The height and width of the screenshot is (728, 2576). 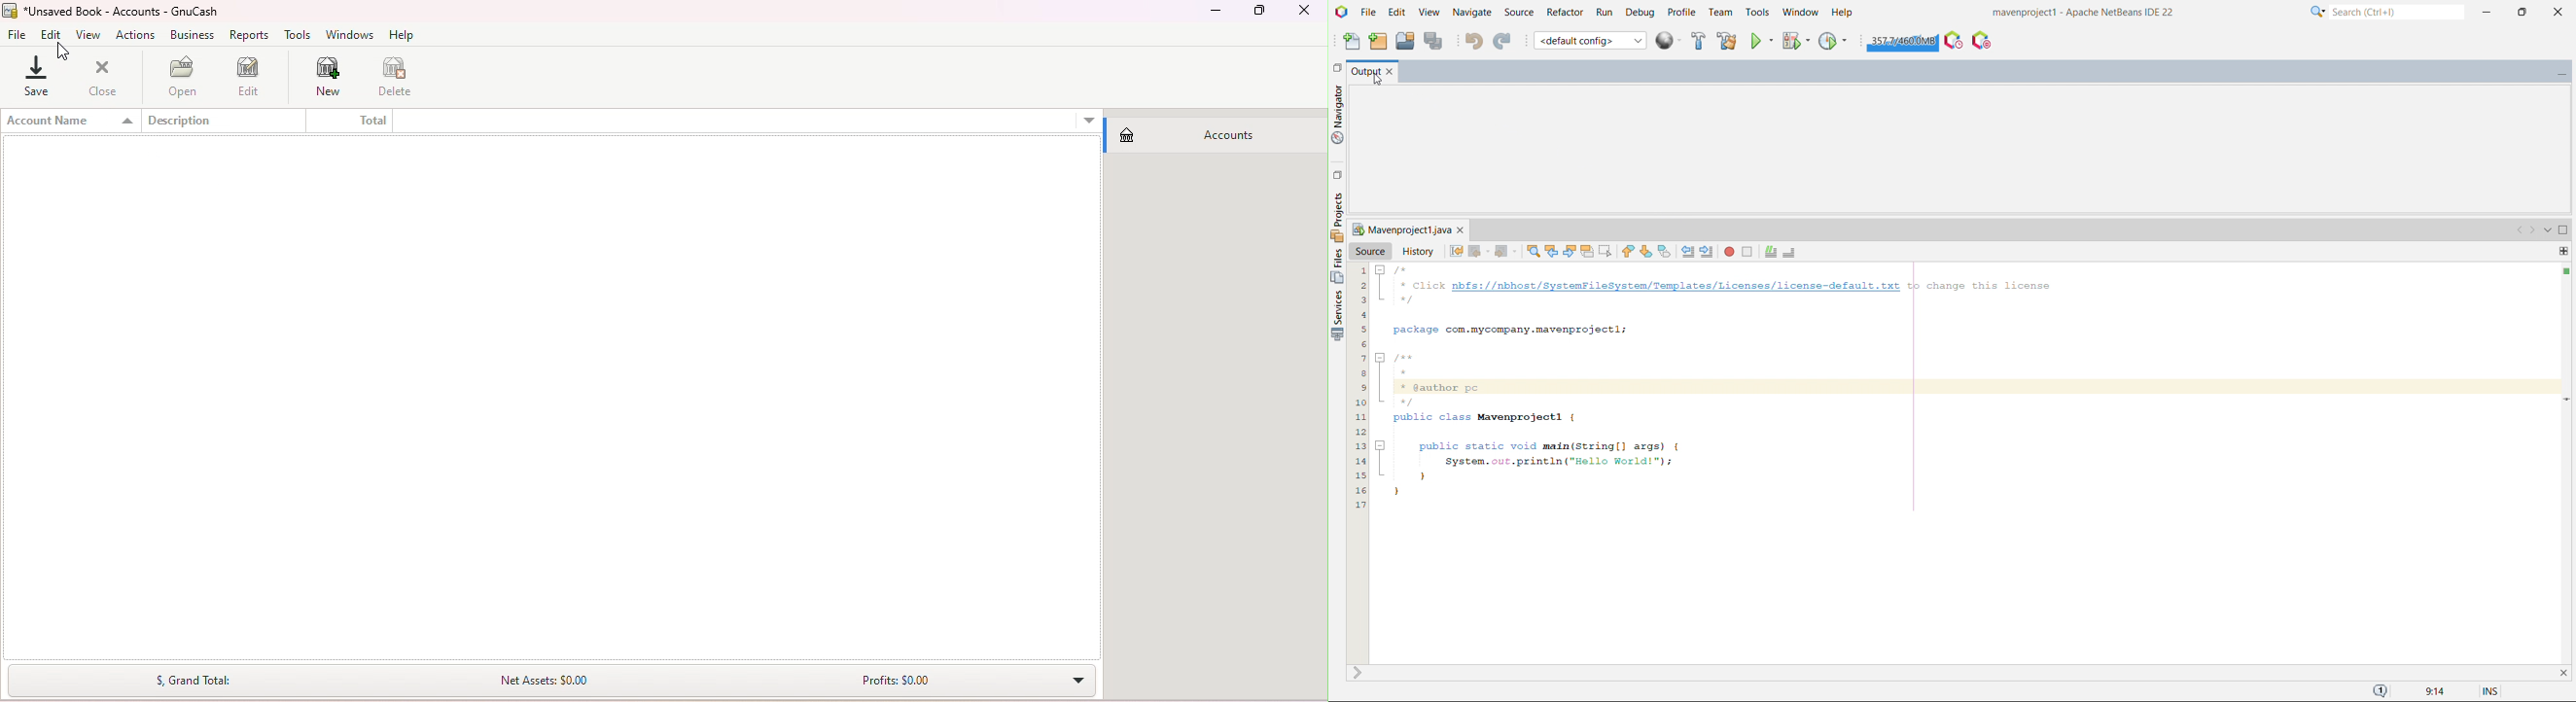 What do you see at coordinates (123, 12) in the screenshot?
I see `File name` at bounding box center [123, 12].